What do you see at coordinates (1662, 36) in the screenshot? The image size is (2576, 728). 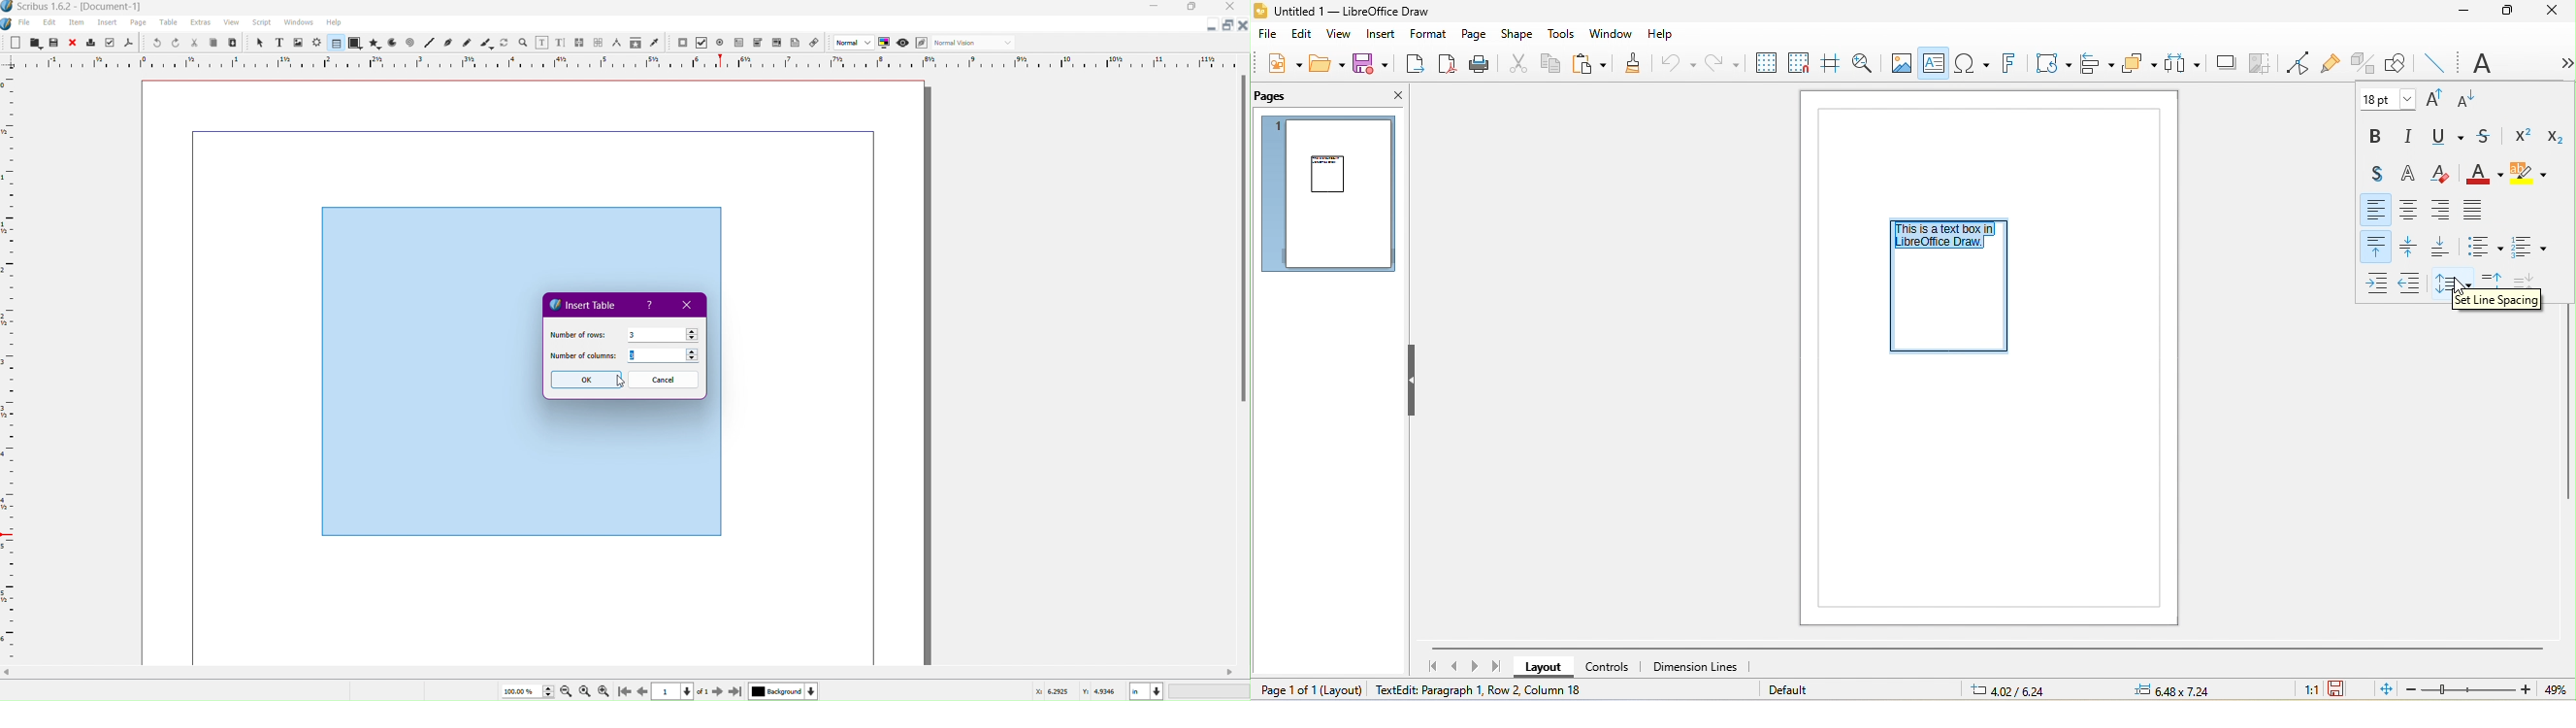 I see `help` at bounding box center [1662, 36].